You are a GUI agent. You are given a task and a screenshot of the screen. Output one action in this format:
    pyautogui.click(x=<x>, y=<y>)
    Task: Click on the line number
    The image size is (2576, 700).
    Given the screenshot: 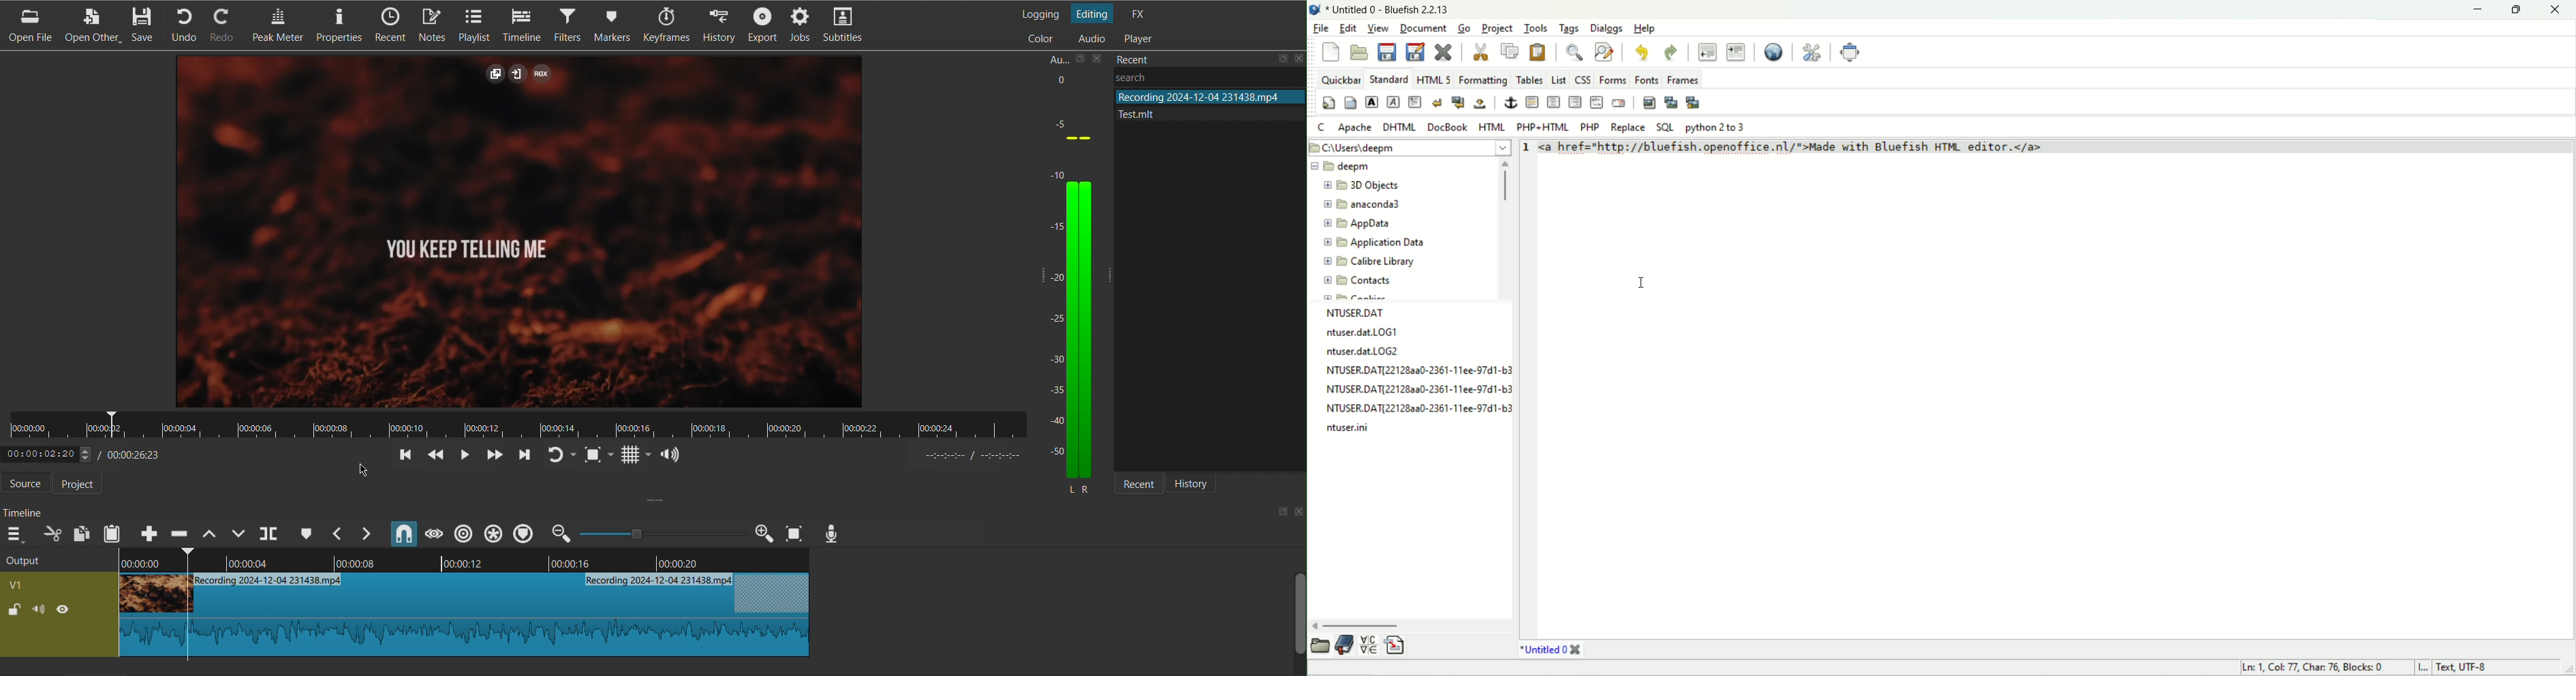 What is the action you would take?
    pyautogui.click(x=1529, y=148)
    